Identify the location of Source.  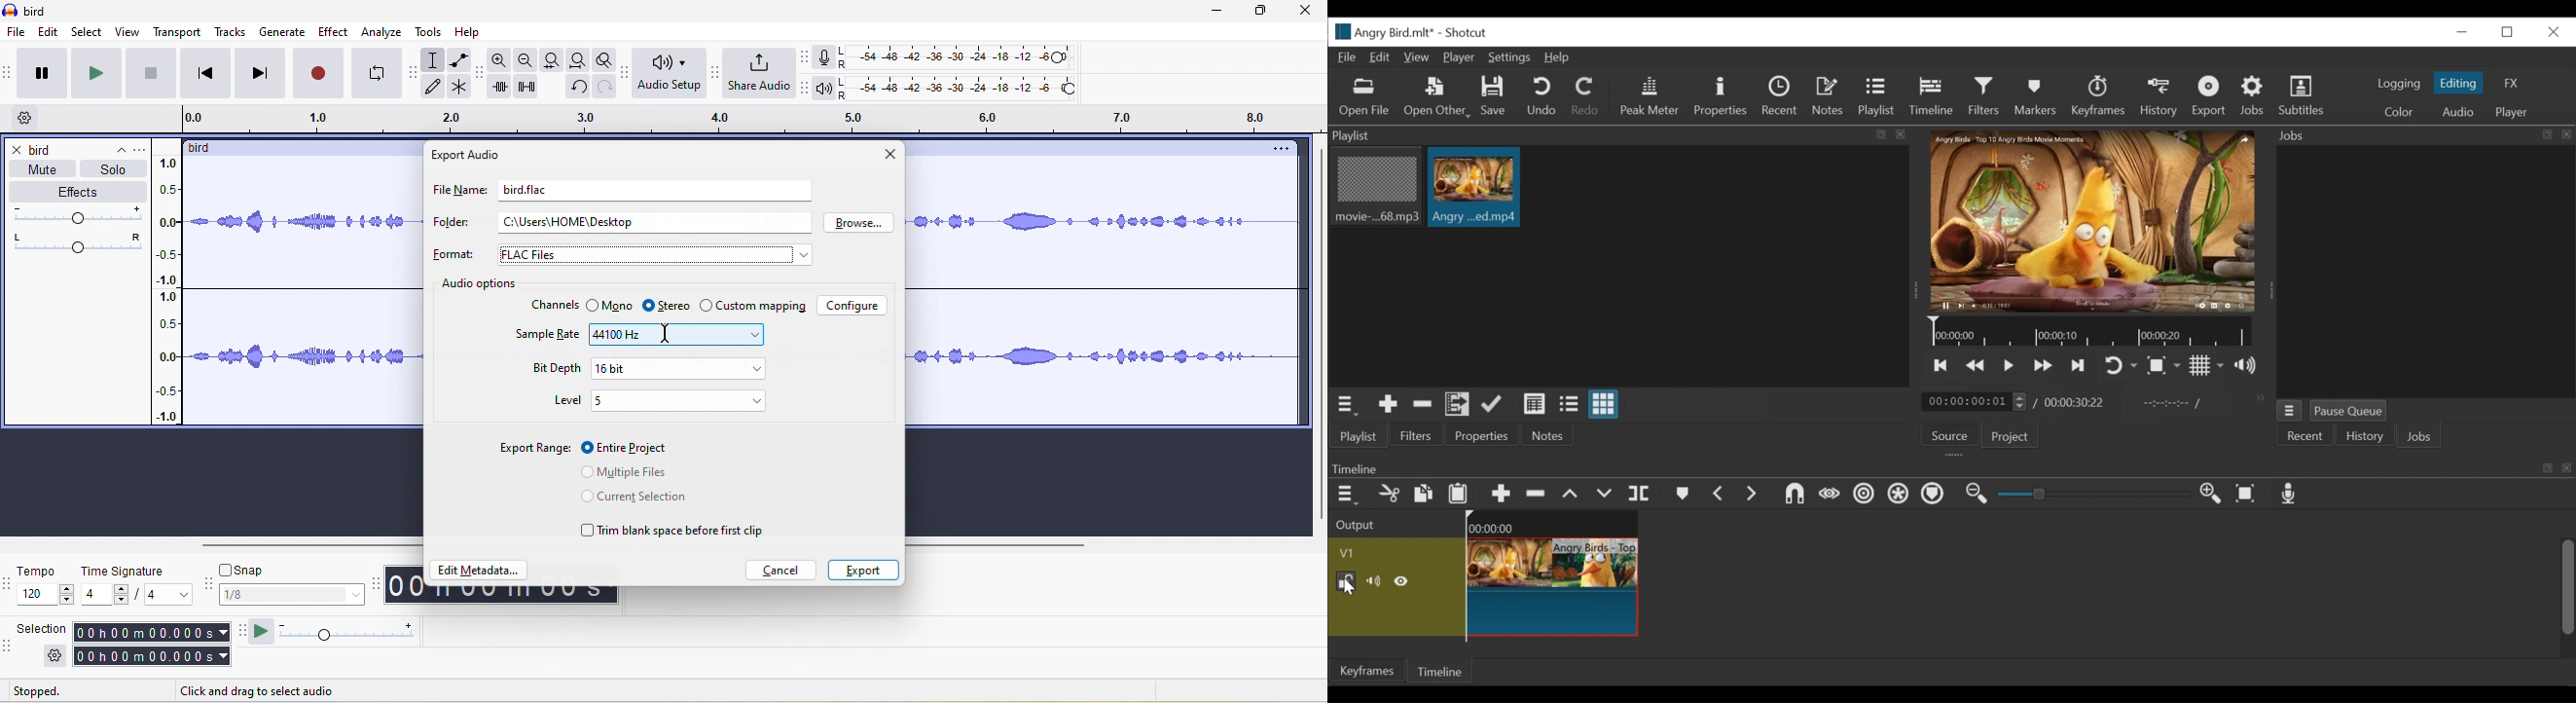
(1951, 434).